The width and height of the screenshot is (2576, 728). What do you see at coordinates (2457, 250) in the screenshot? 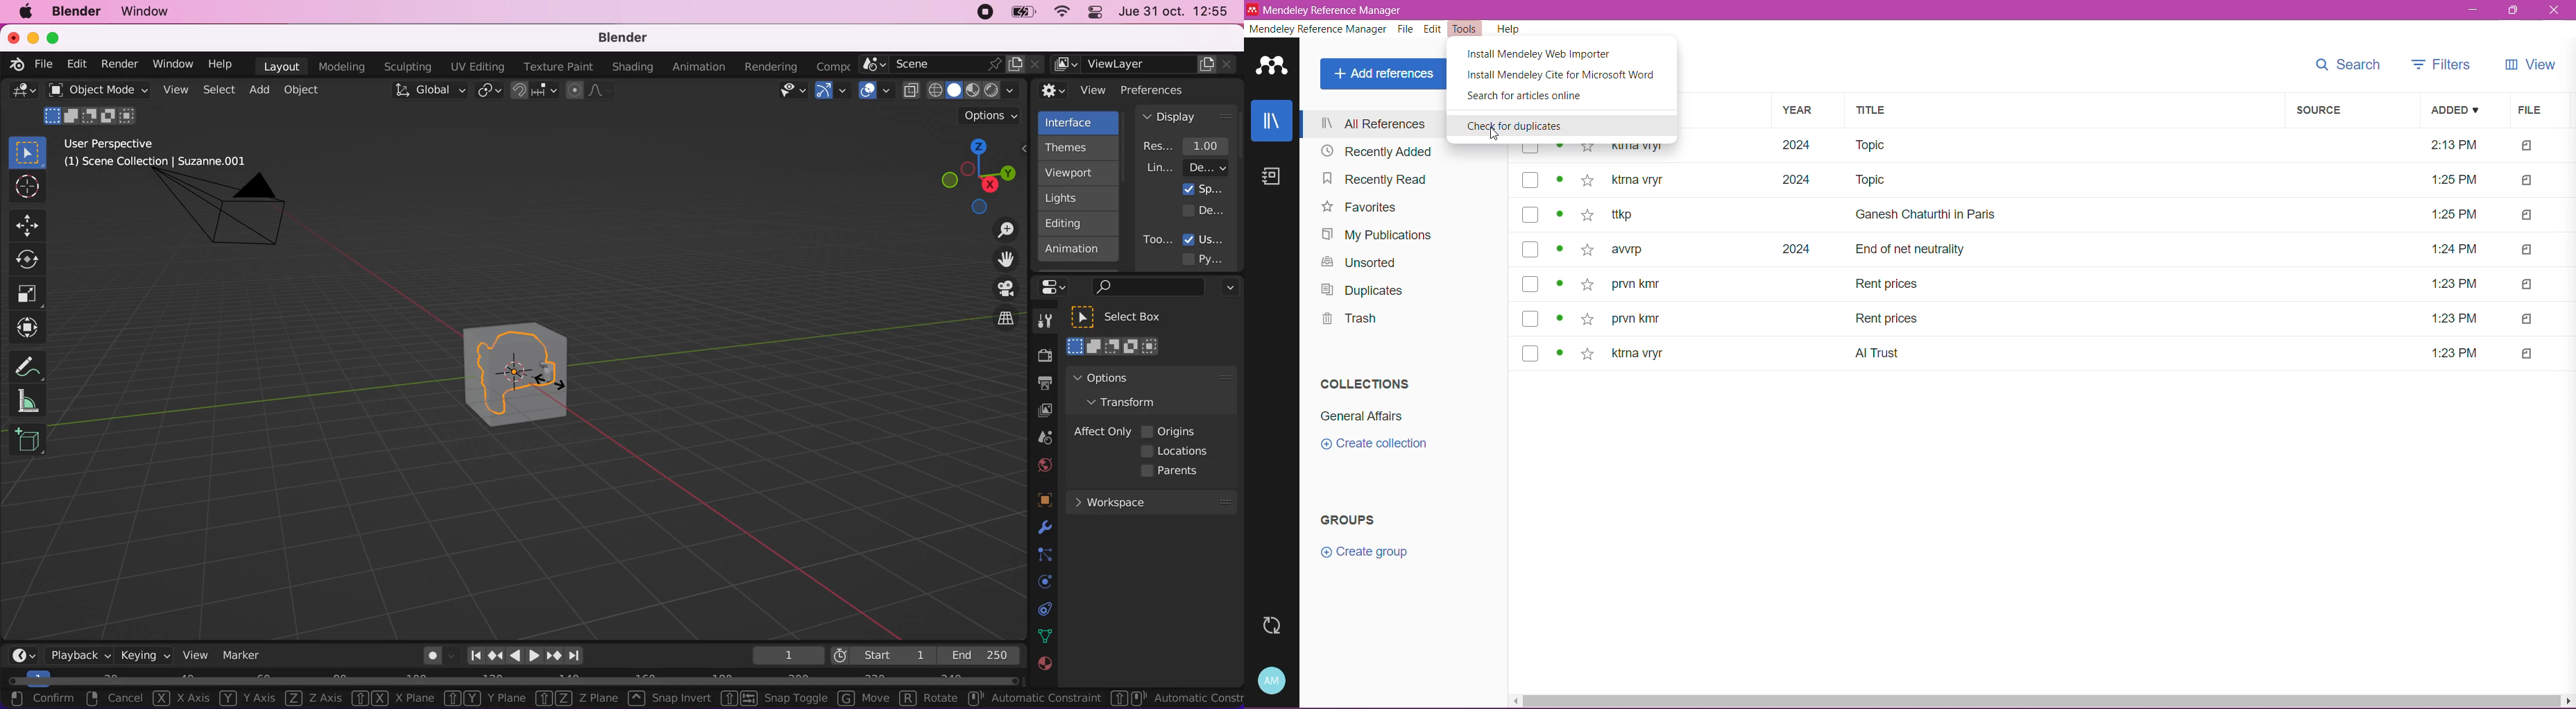
I see `file` at bounding box center [2457, 250].